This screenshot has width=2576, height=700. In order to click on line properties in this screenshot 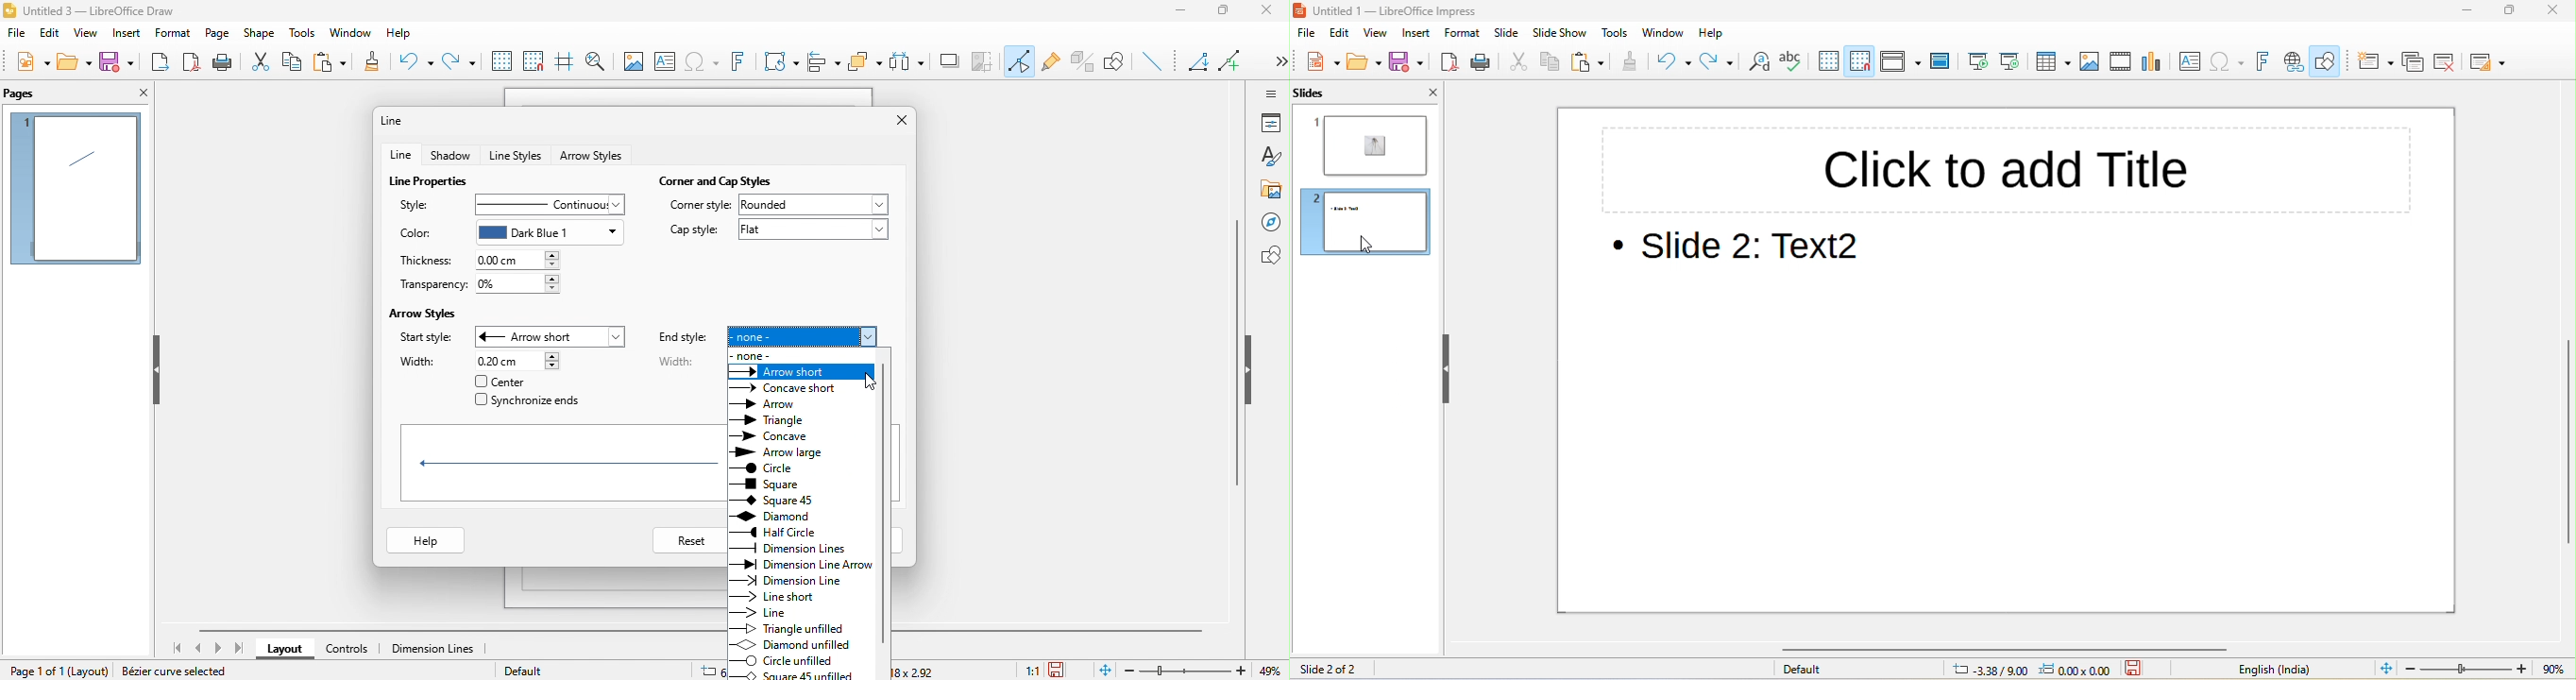, I will do `click(432, 179)`.